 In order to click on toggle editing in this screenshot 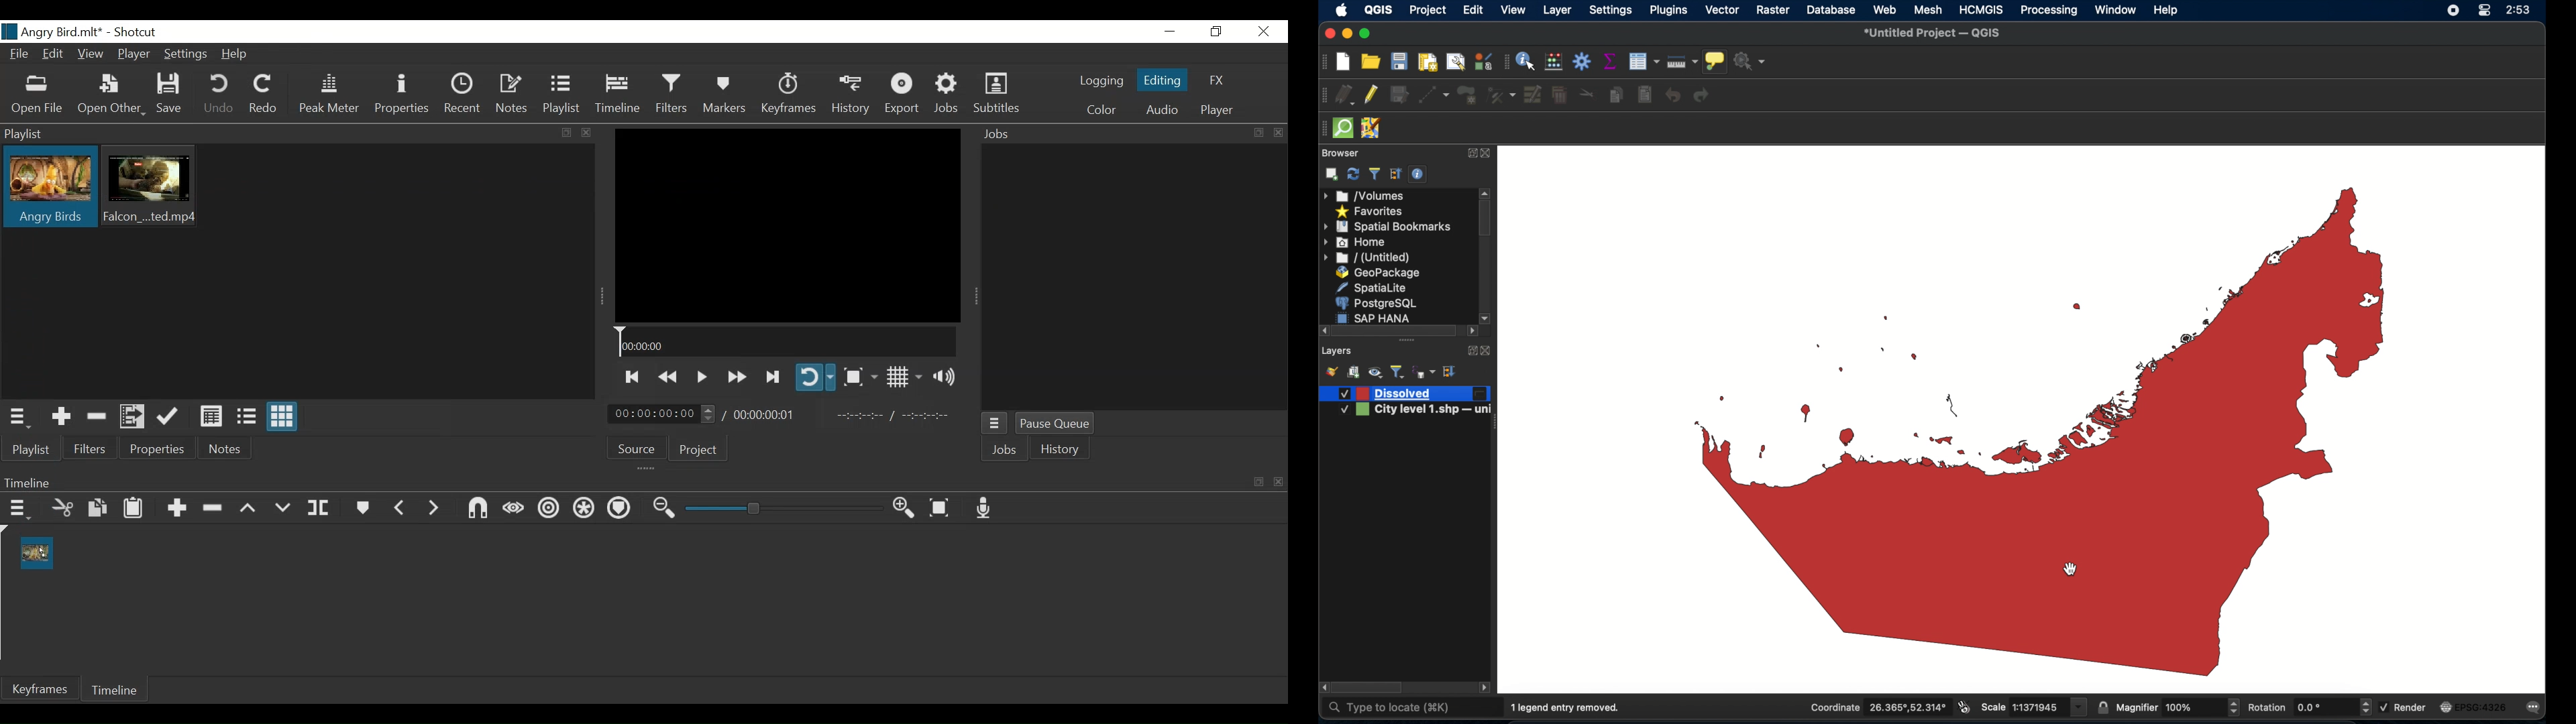, I will do `click(1372, 95)`.